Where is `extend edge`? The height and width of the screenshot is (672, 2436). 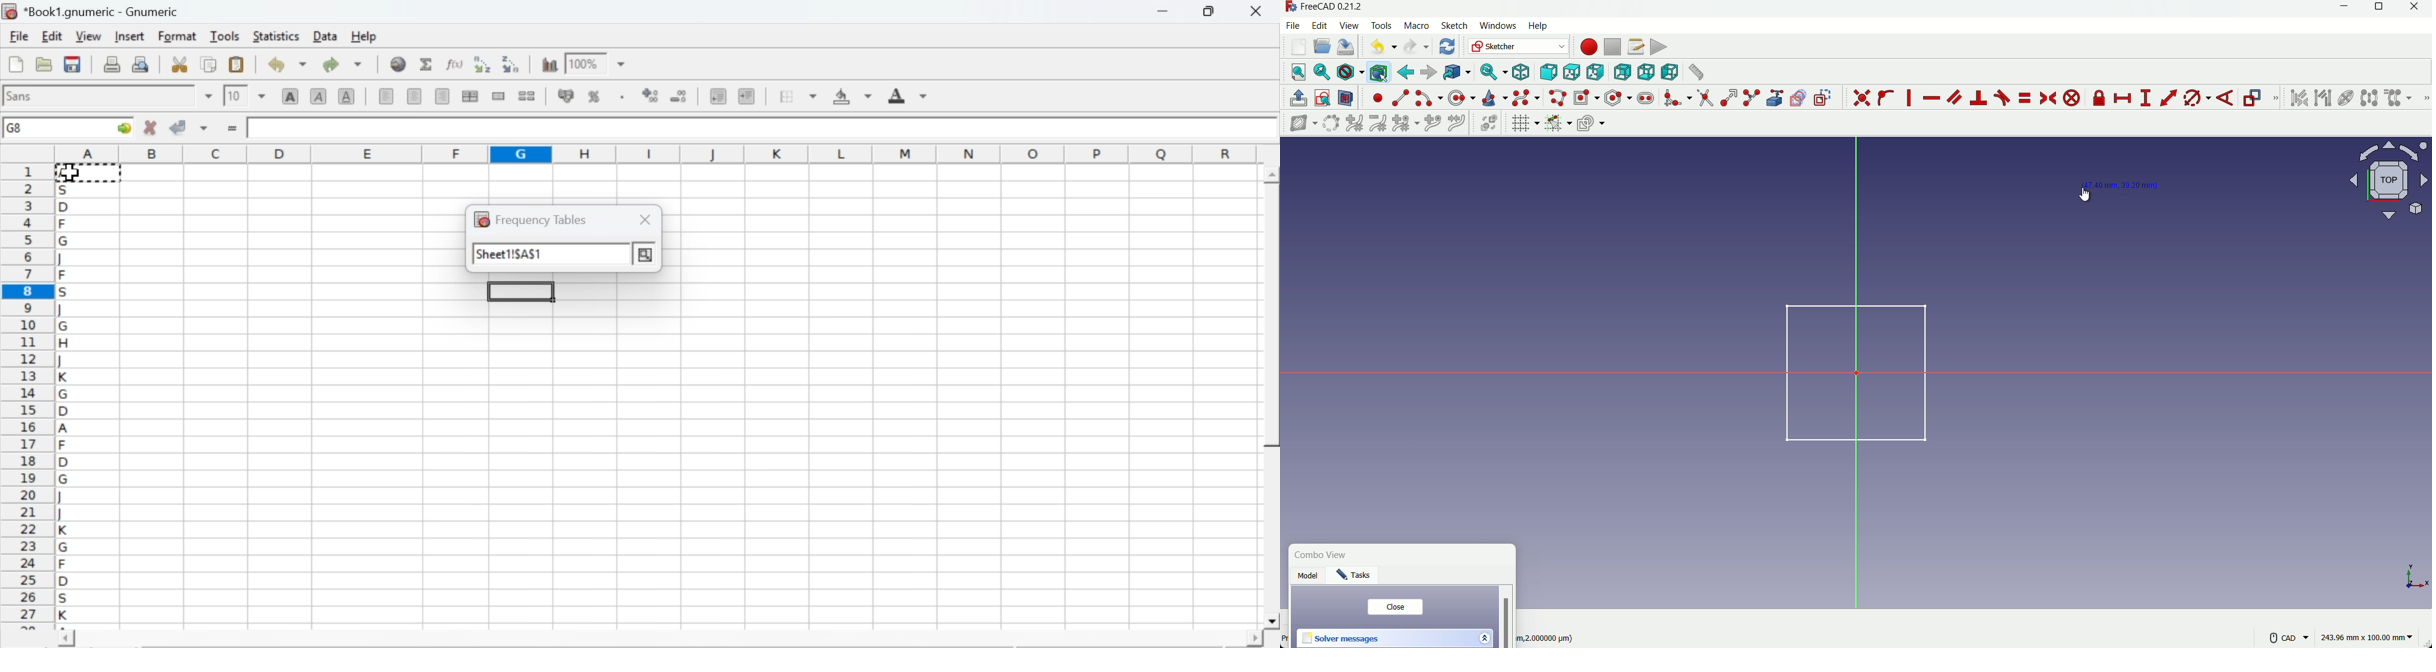 extend edge is located at coordinates (1729, 98).